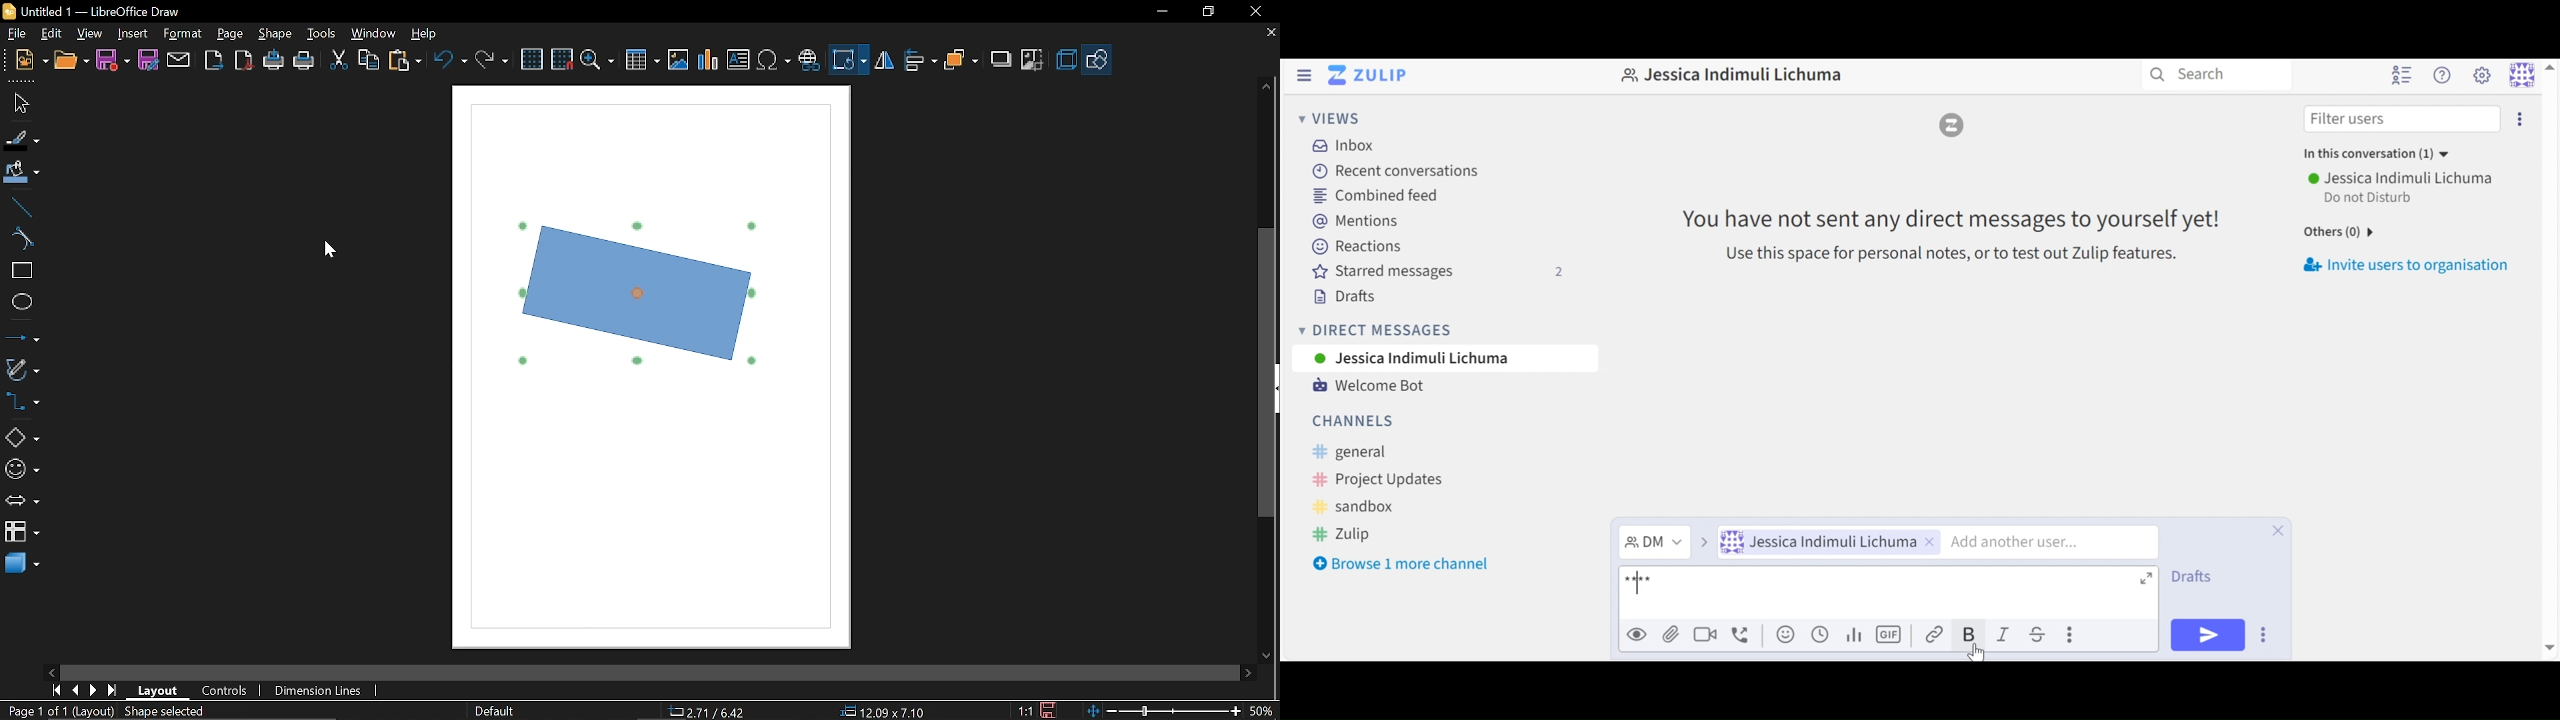 Image resolution: width=2576 pixels, height=728 pixels. Describe the element at coordinates (849, 60) in the screenshot. I see `Transformaion` at that location.